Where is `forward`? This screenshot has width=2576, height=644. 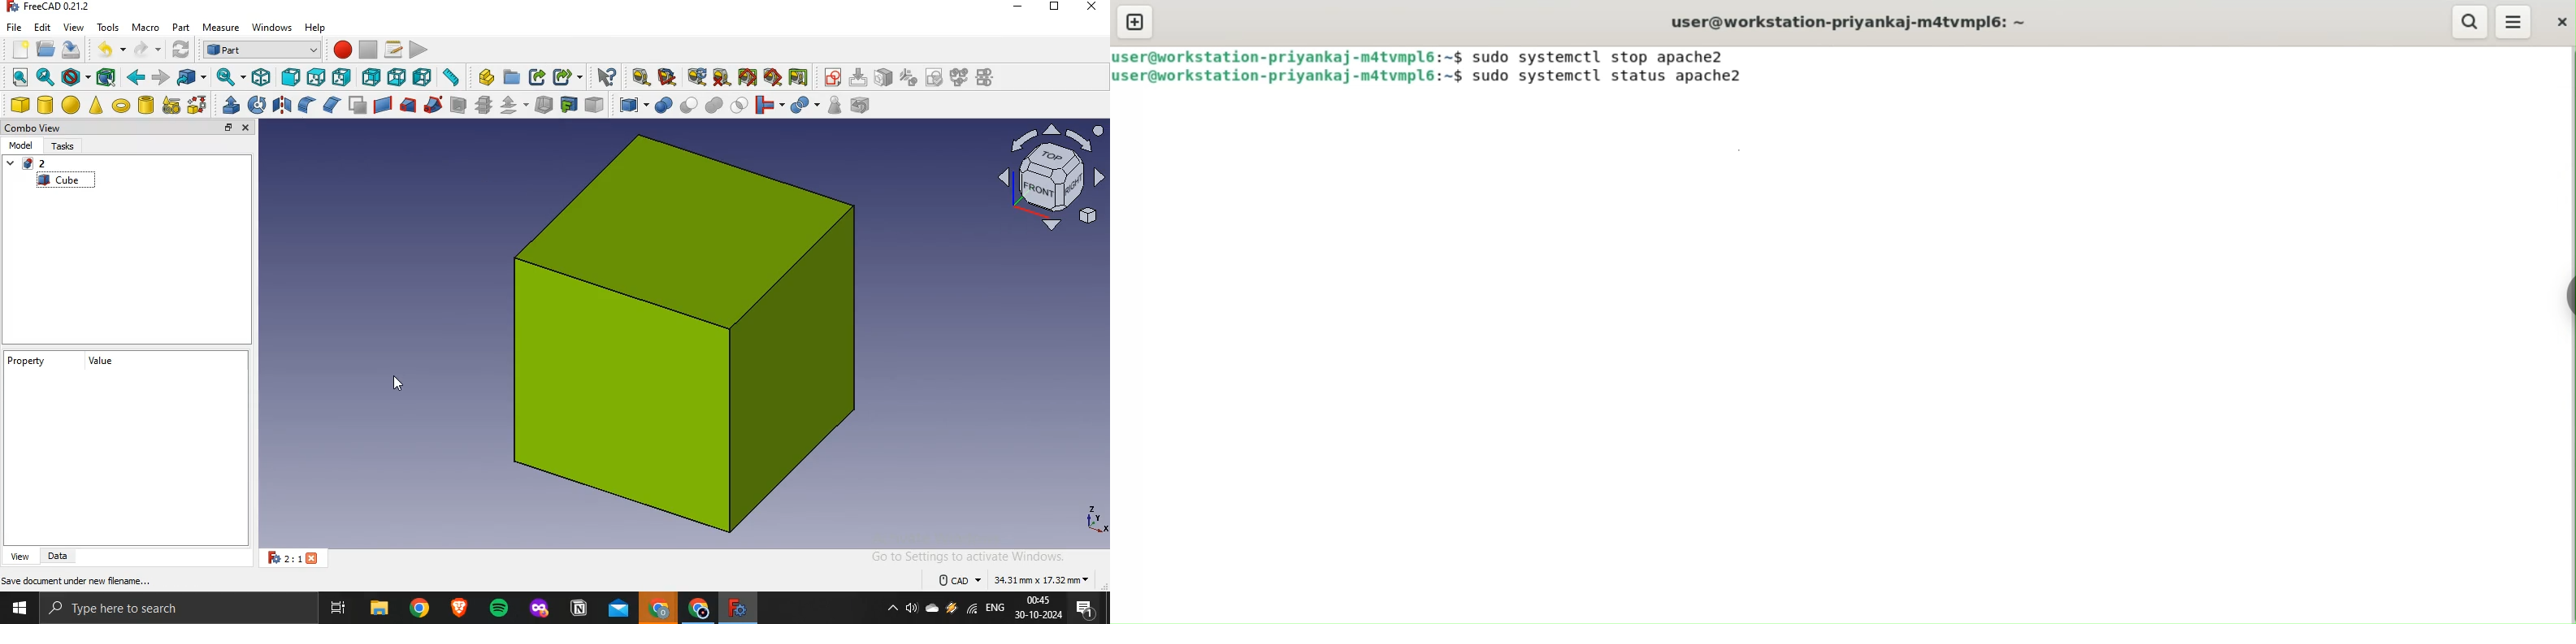 forward is located at coordinates (162, 76).